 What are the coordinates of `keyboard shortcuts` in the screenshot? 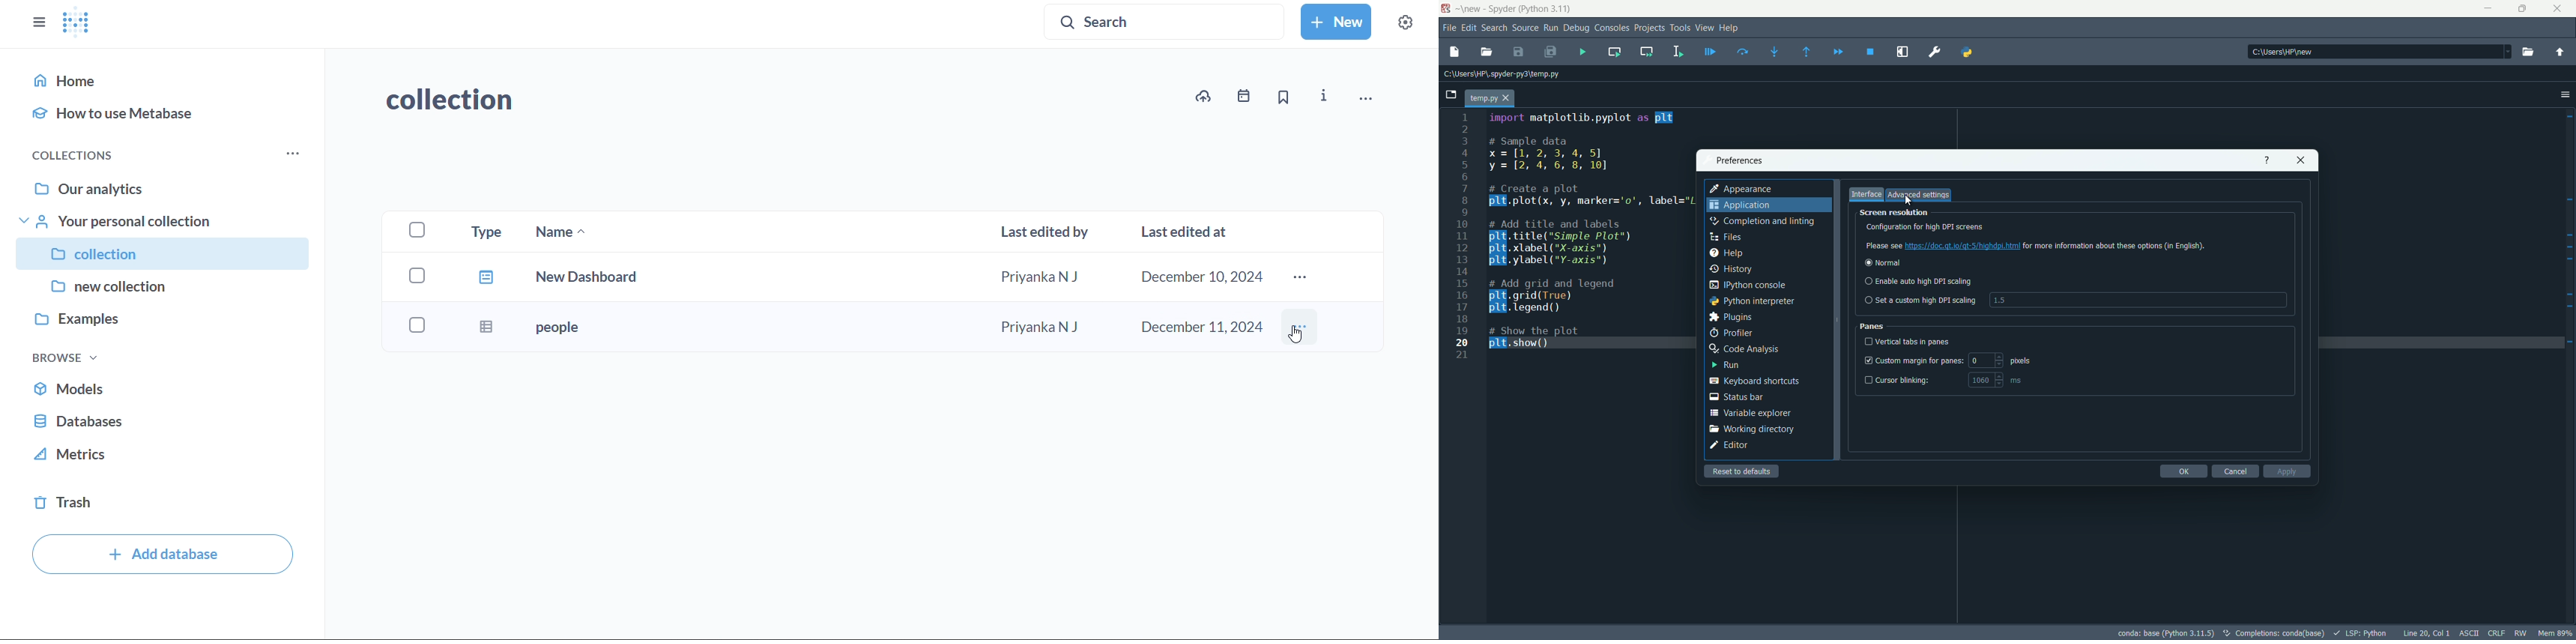 It's located at (1754, 380).